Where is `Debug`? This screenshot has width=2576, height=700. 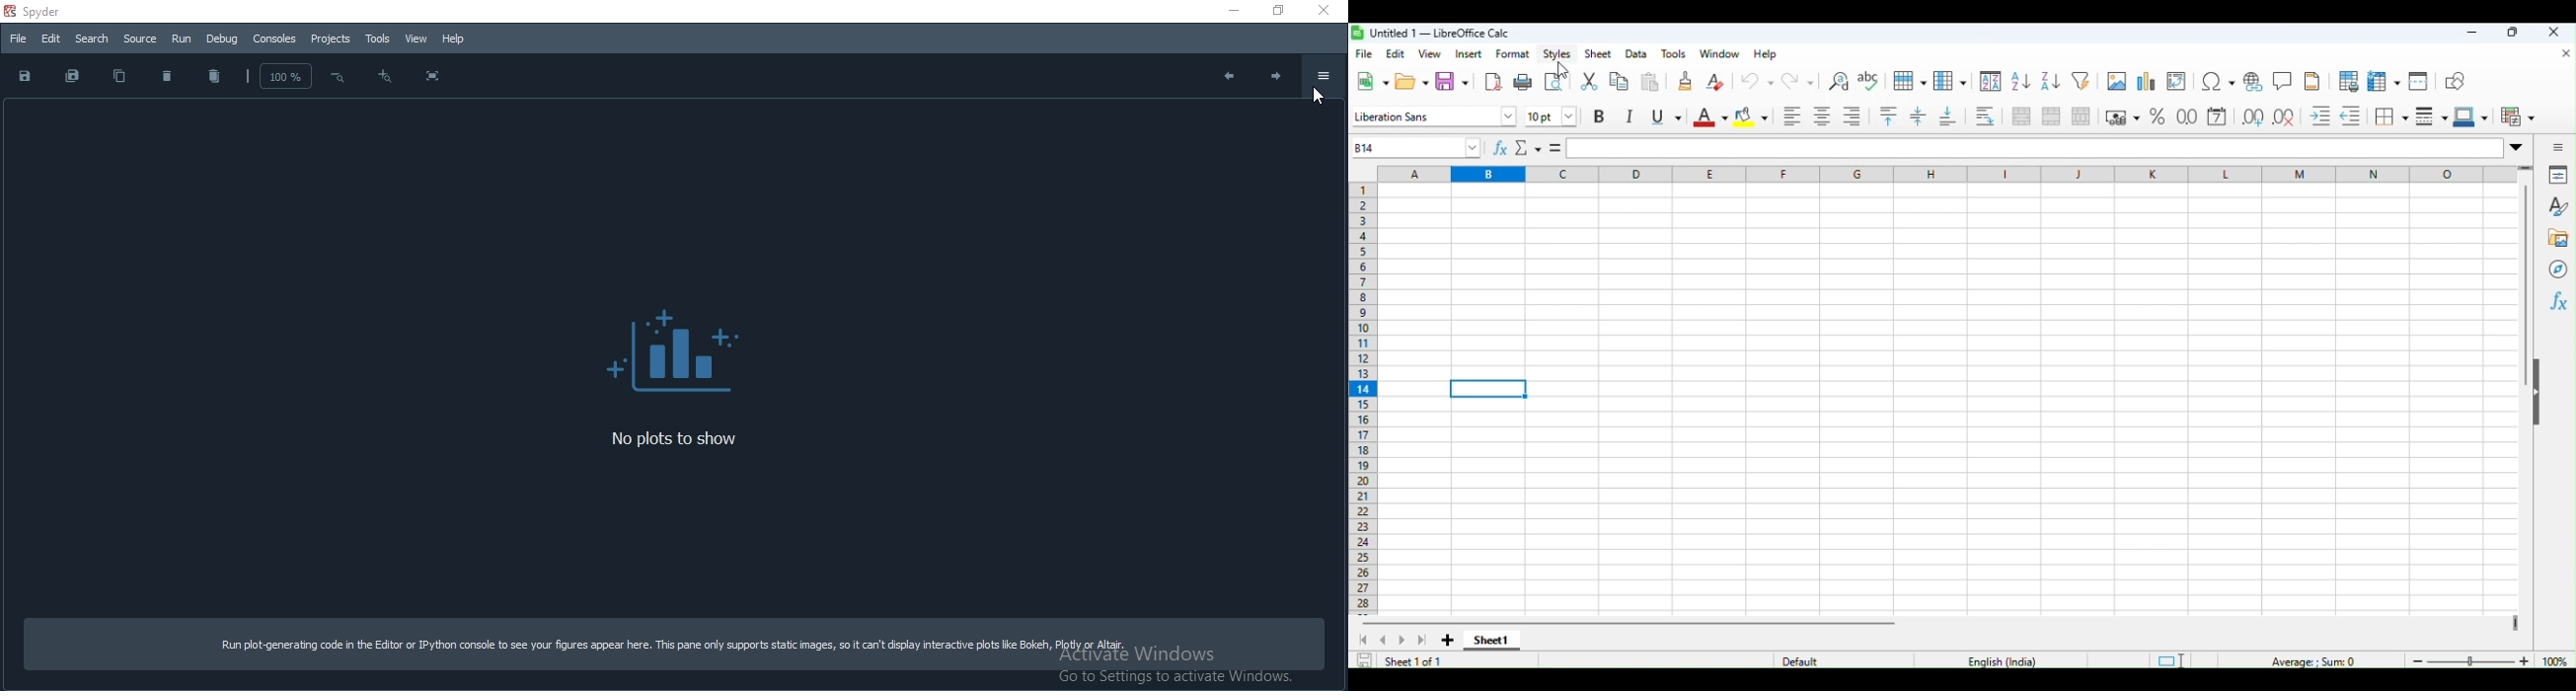 Debug is located at coordinates (223, 39).